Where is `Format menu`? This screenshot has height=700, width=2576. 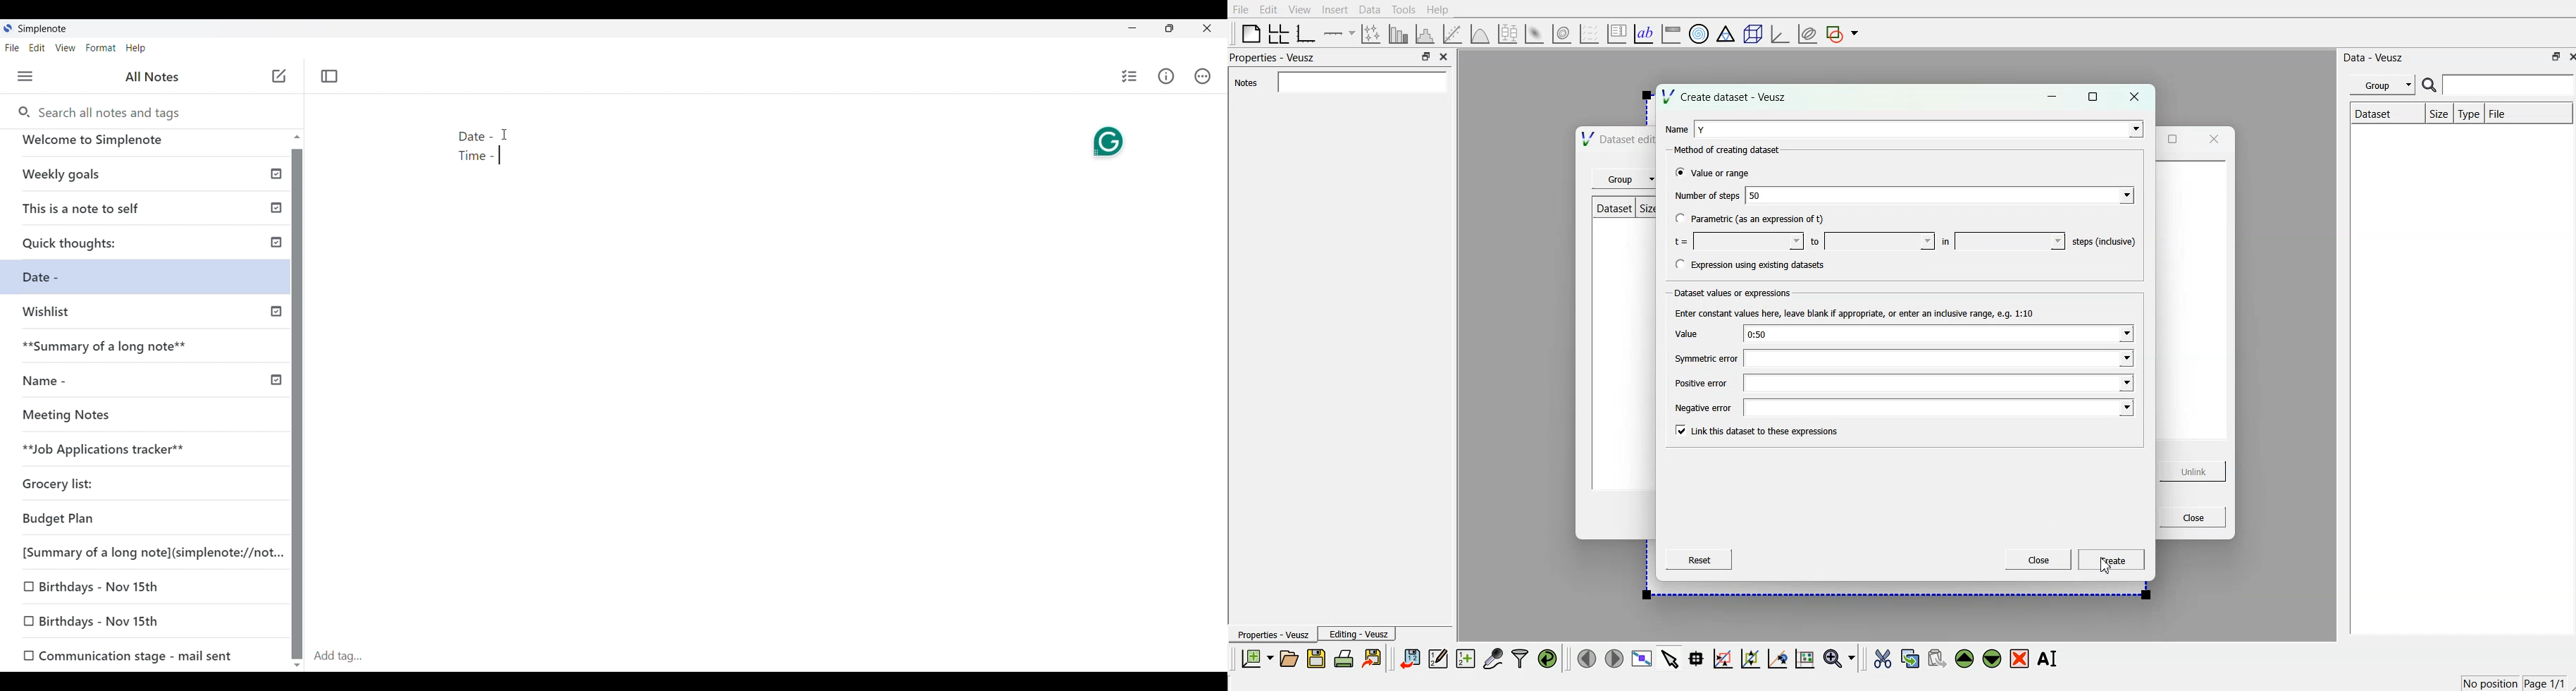
Format menu is located at coordinates (101, 48).